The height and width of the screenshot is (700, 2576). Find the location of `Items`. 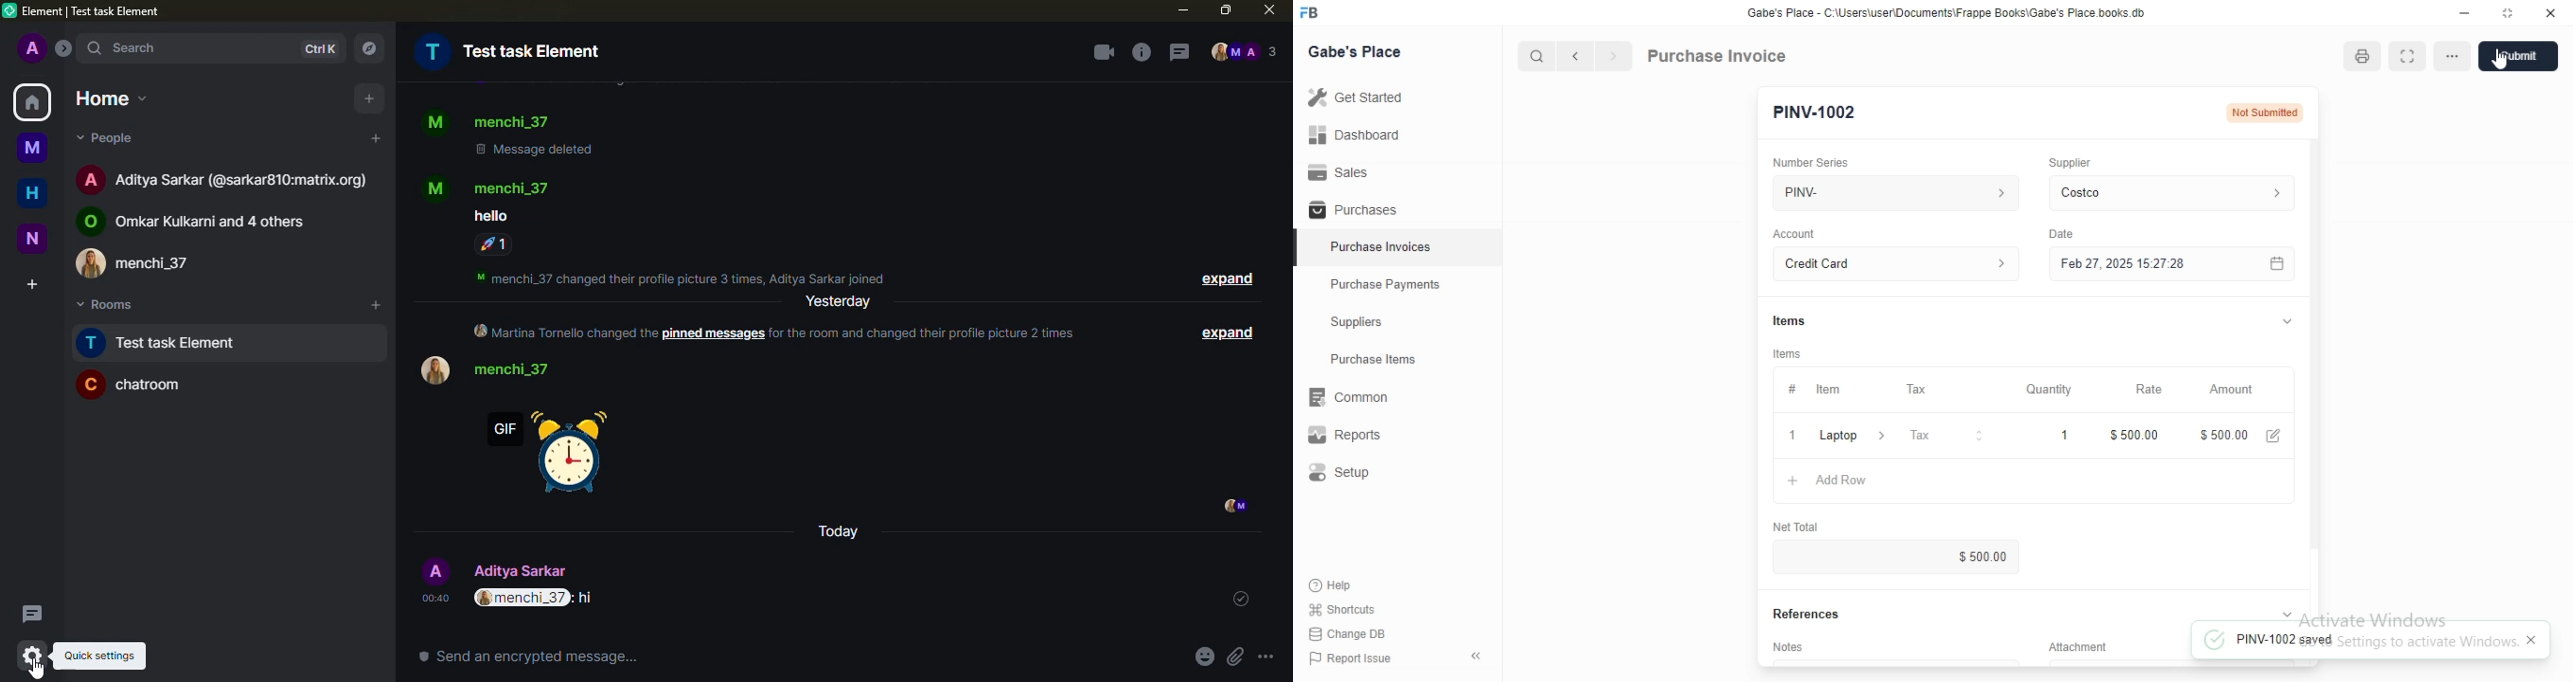

Items is located at coordinates (1787, 354).